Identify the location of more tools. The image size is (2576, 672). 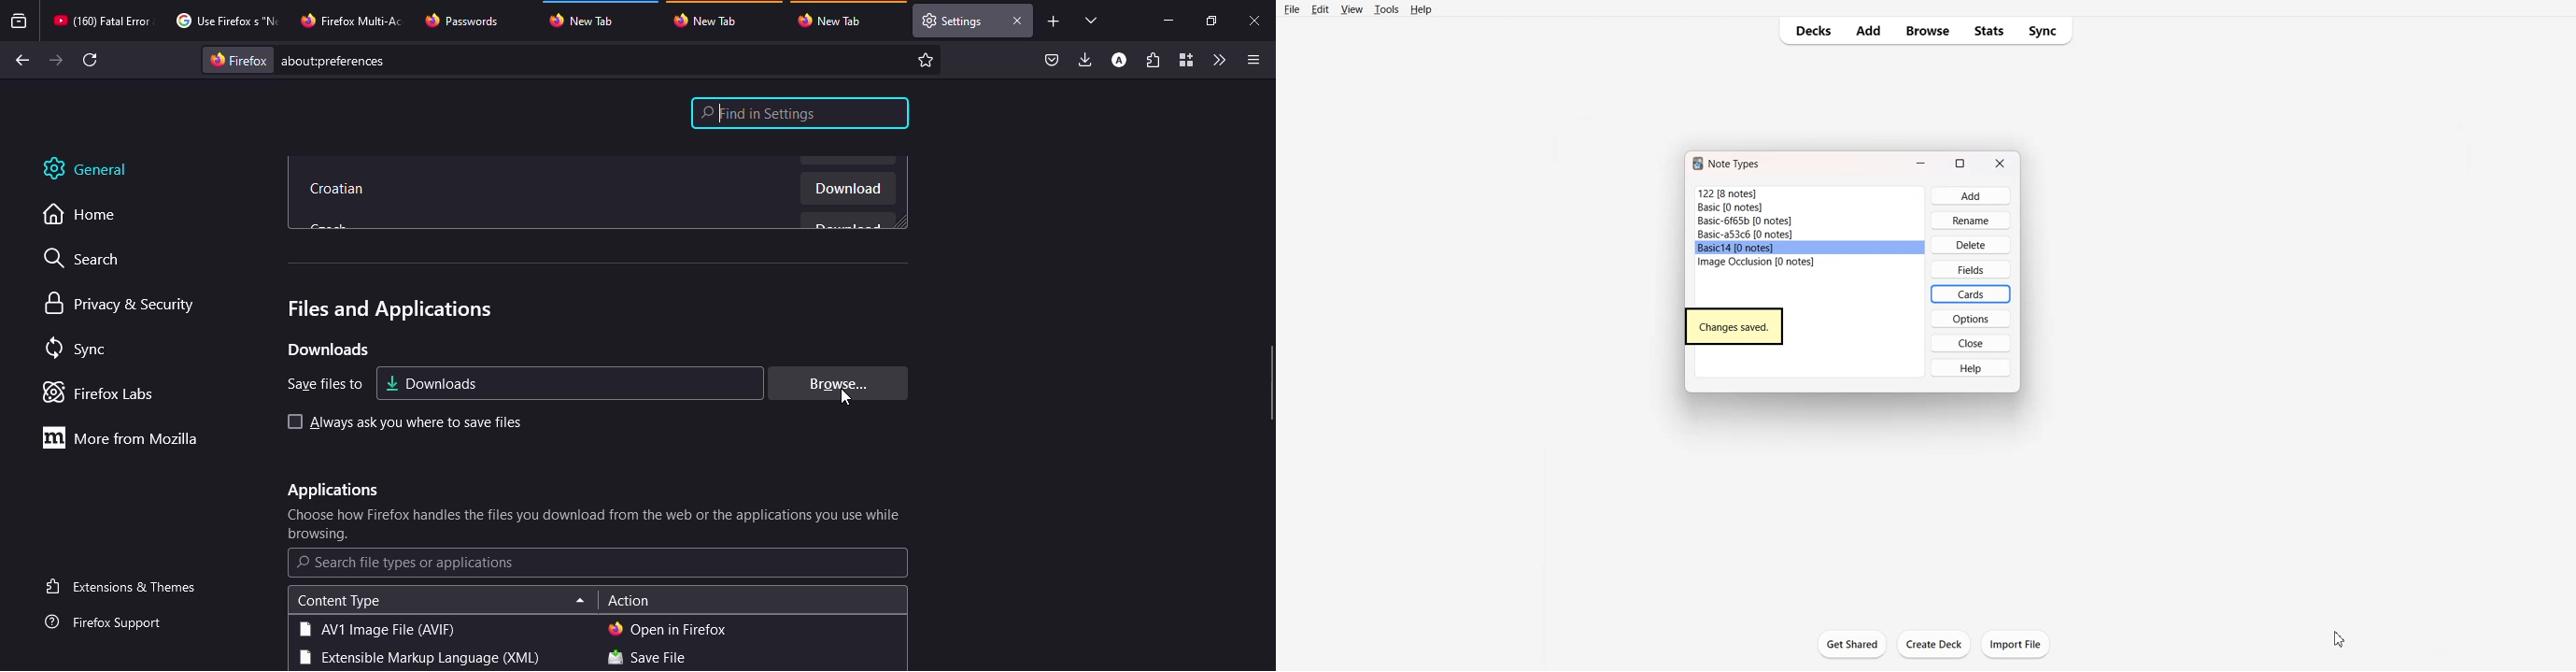
(1218, 60).